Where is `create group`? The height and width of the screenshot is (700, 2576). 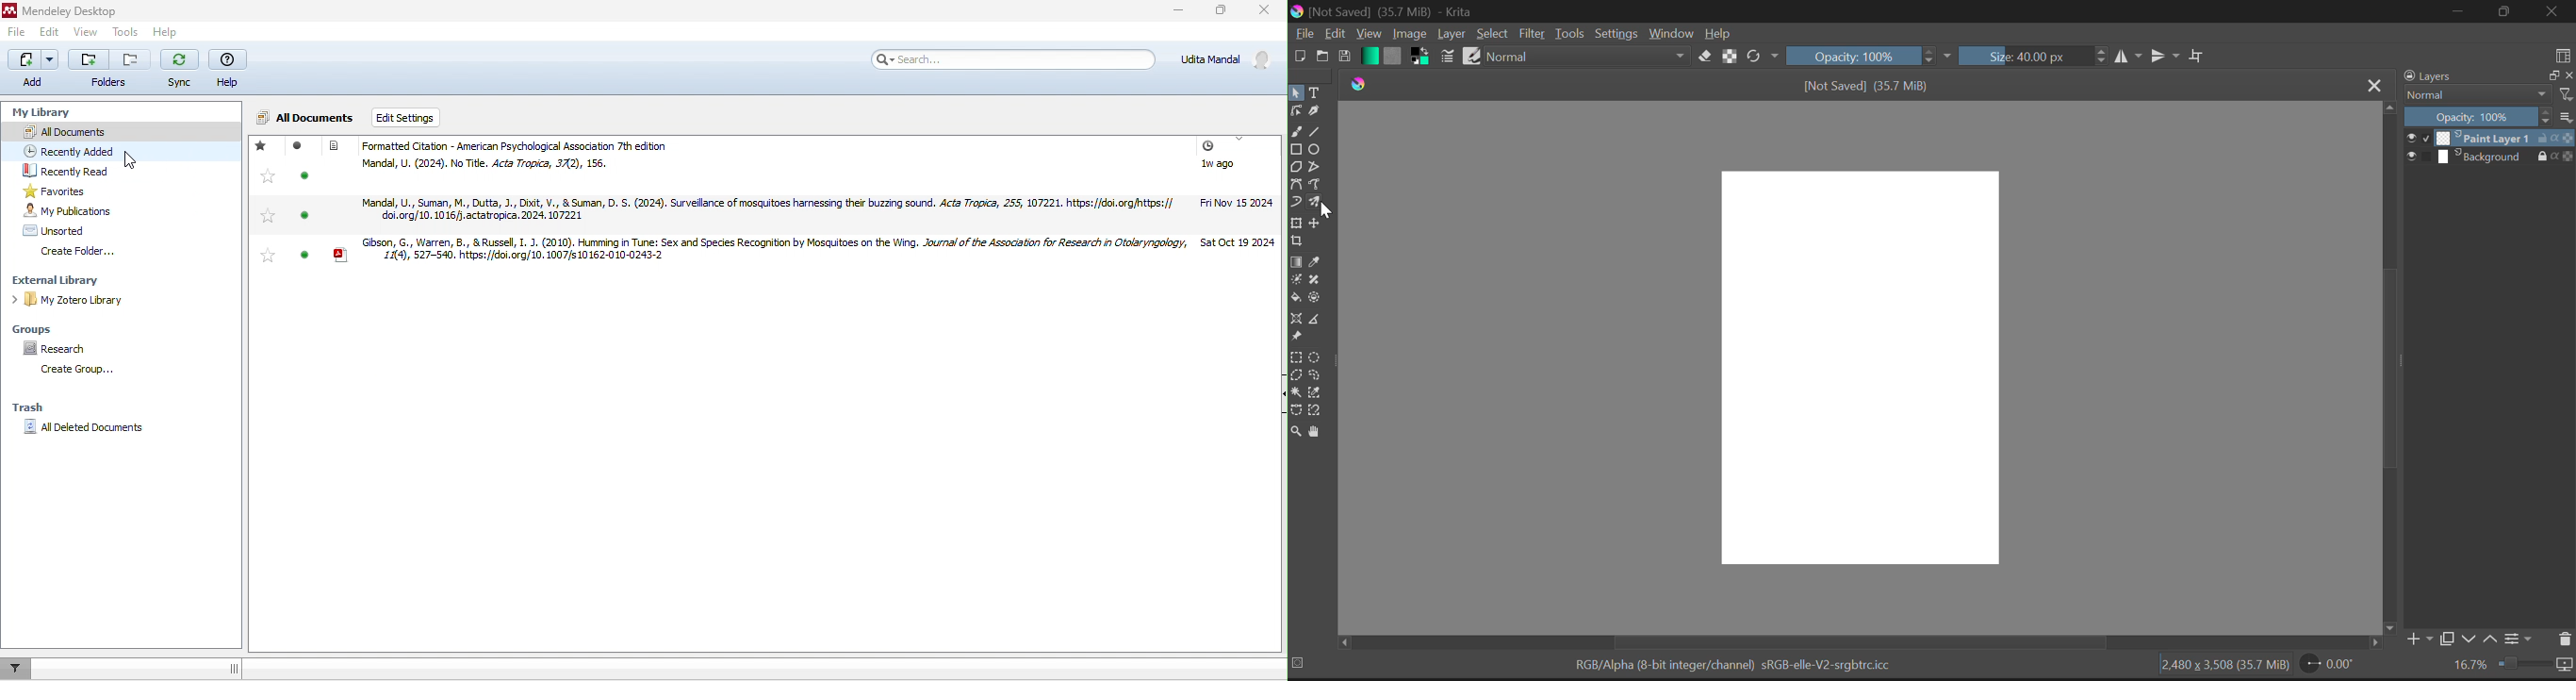
create group is located at coordinates (90, 373).